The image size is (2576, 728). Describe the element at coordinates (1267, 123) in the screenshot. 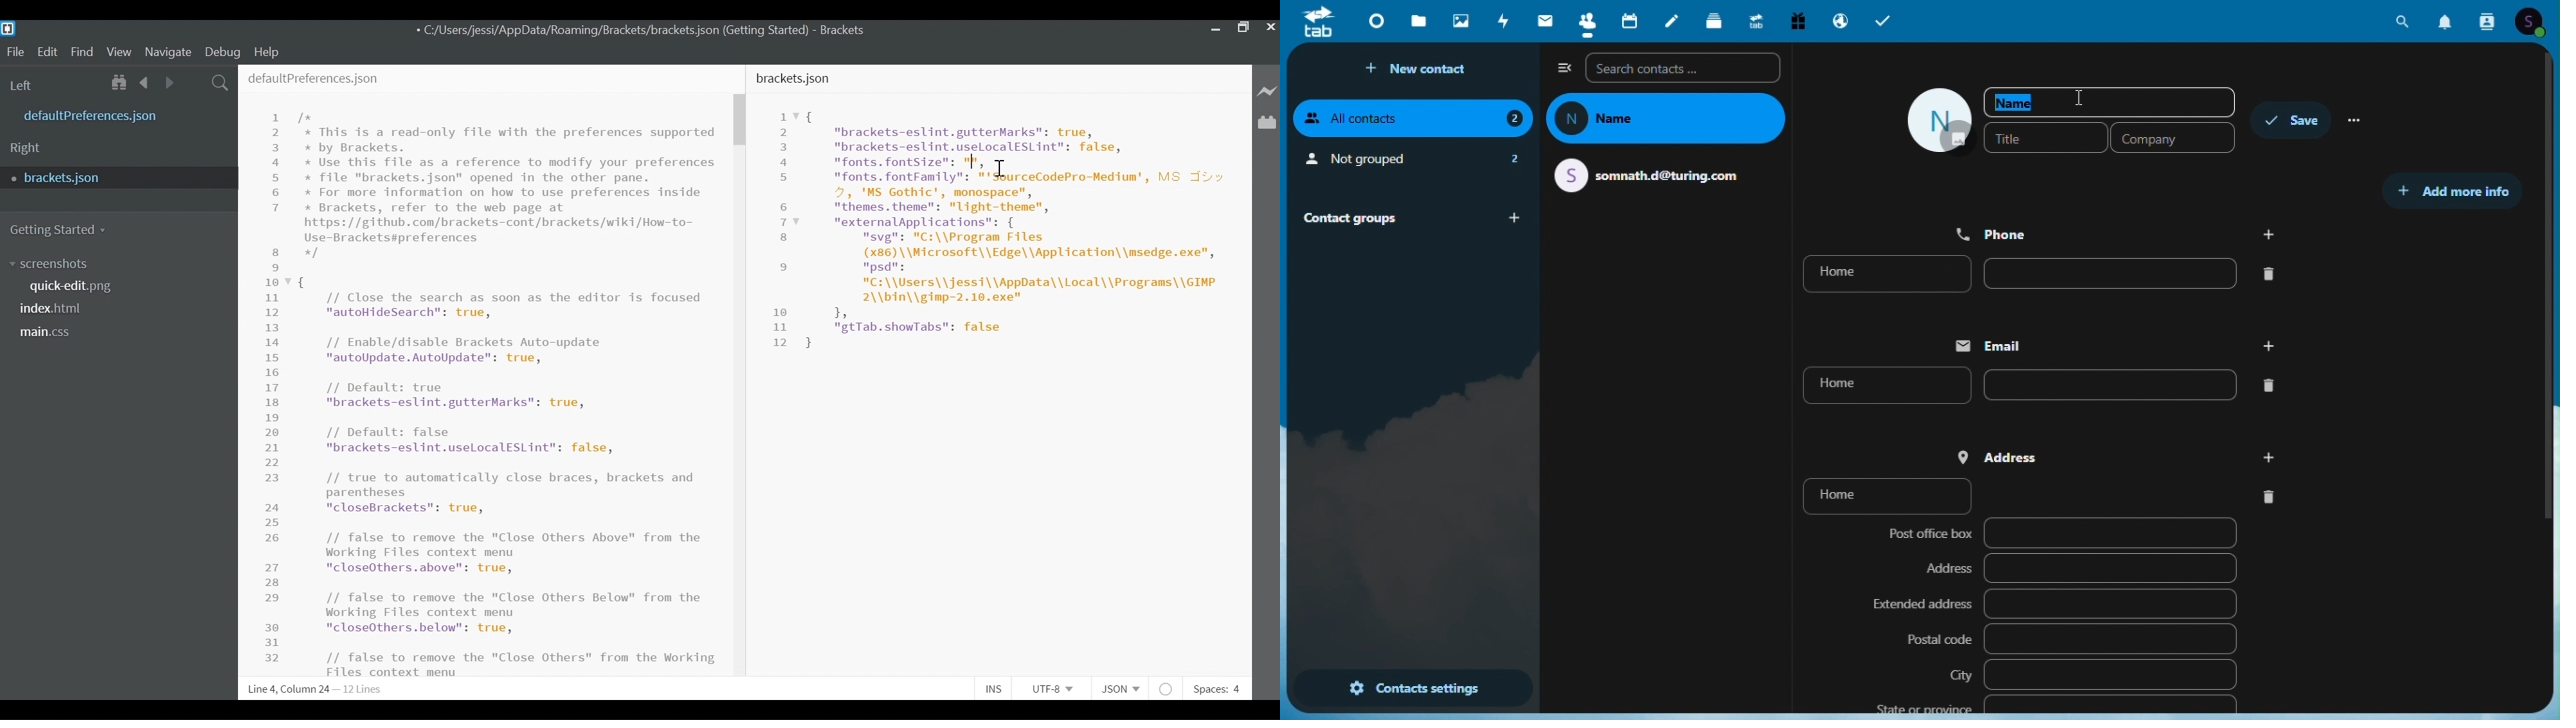

I see `Manage Extensions` at that location.